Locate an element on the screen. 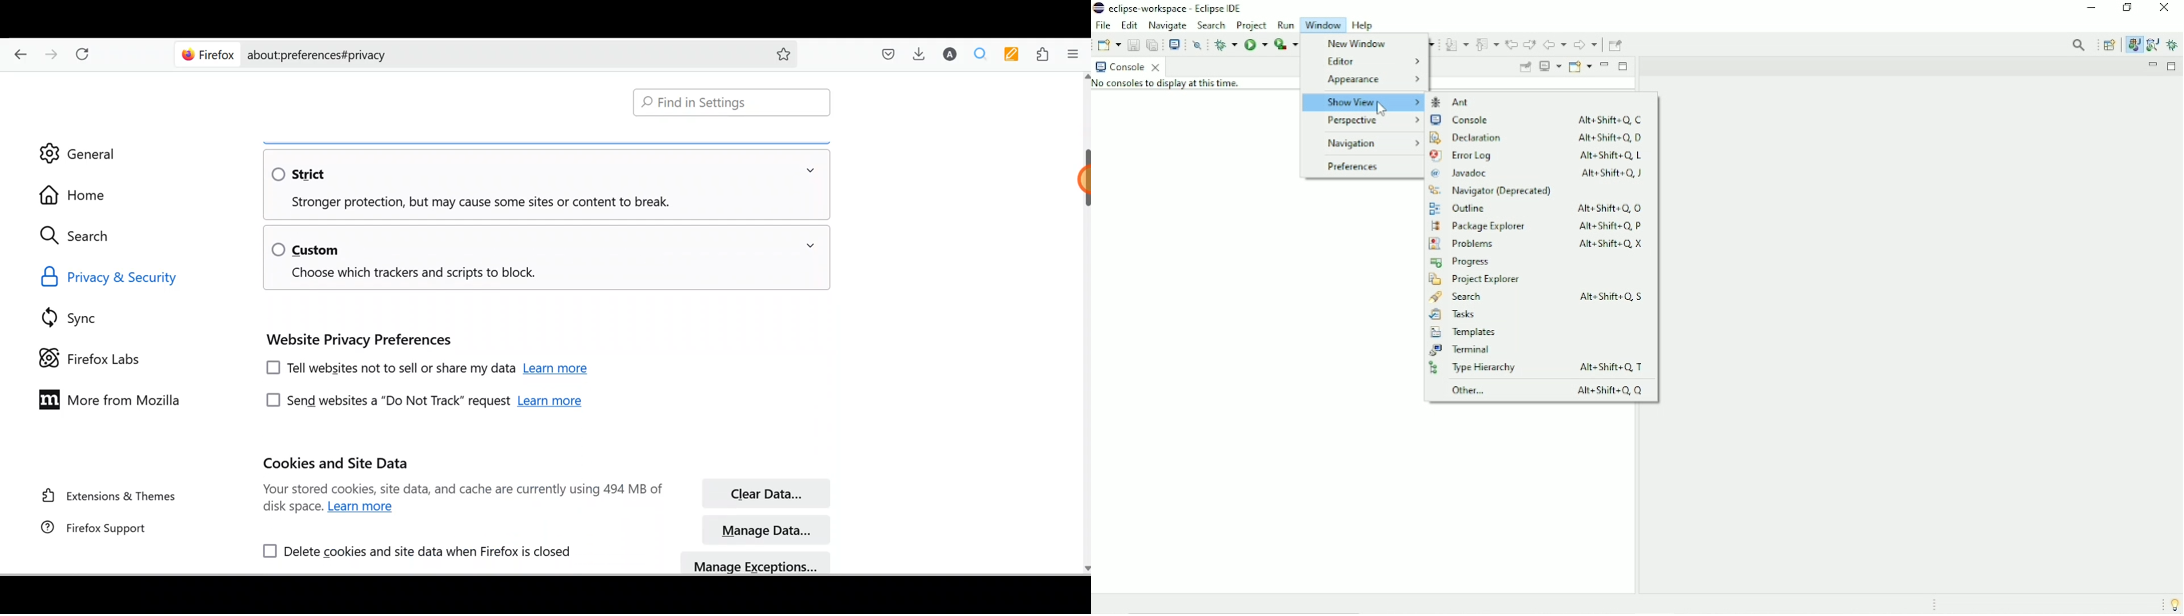  Website privacy preferences is located at coordinates (356, 339).